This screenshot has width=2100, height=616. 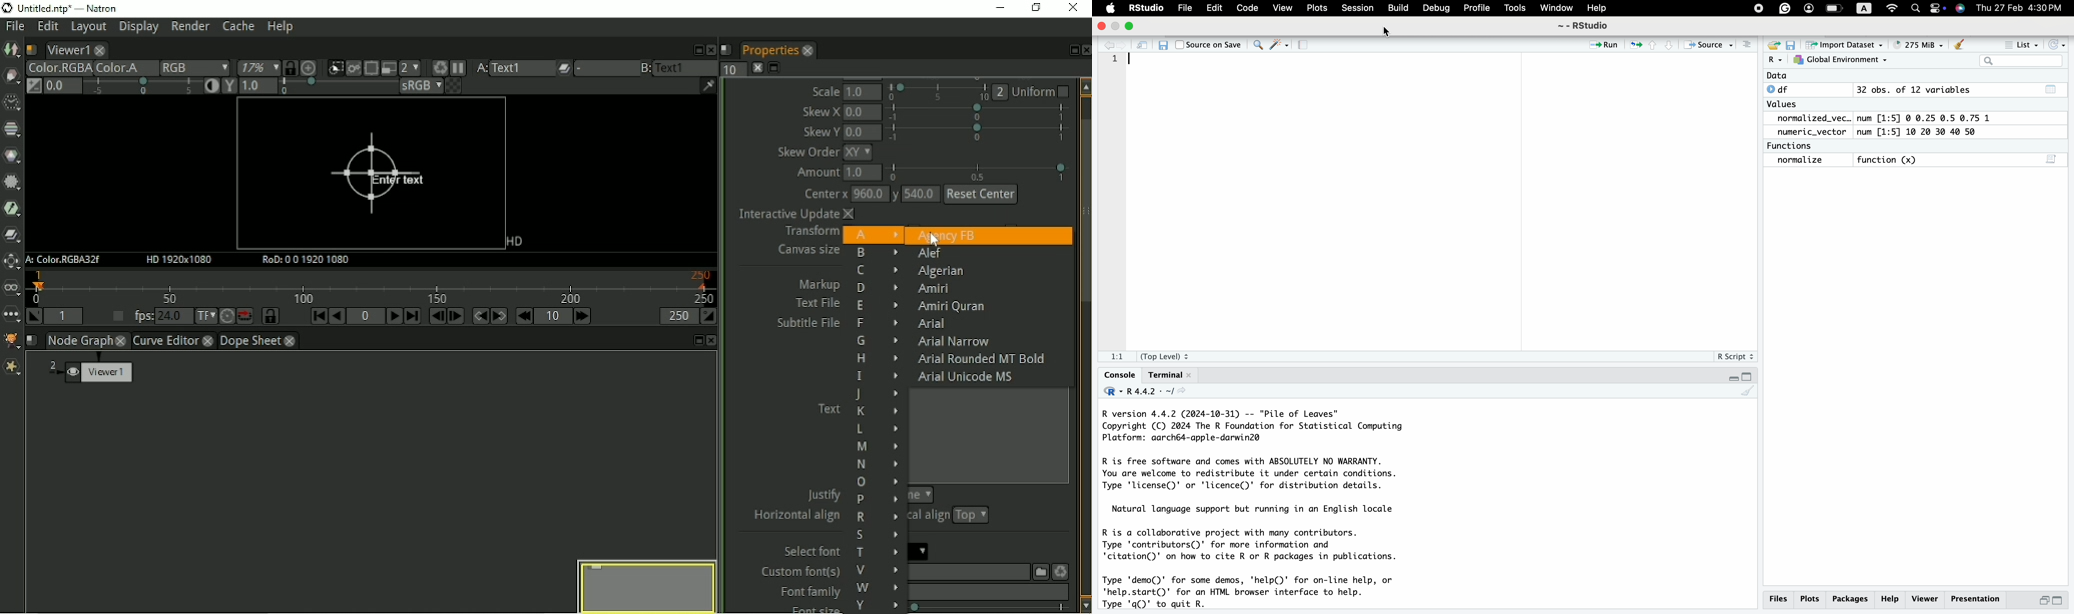 What do you see at coordinates (1793, 146) in the screenshot?
I see `functions` at bounding box center [1793, 146].